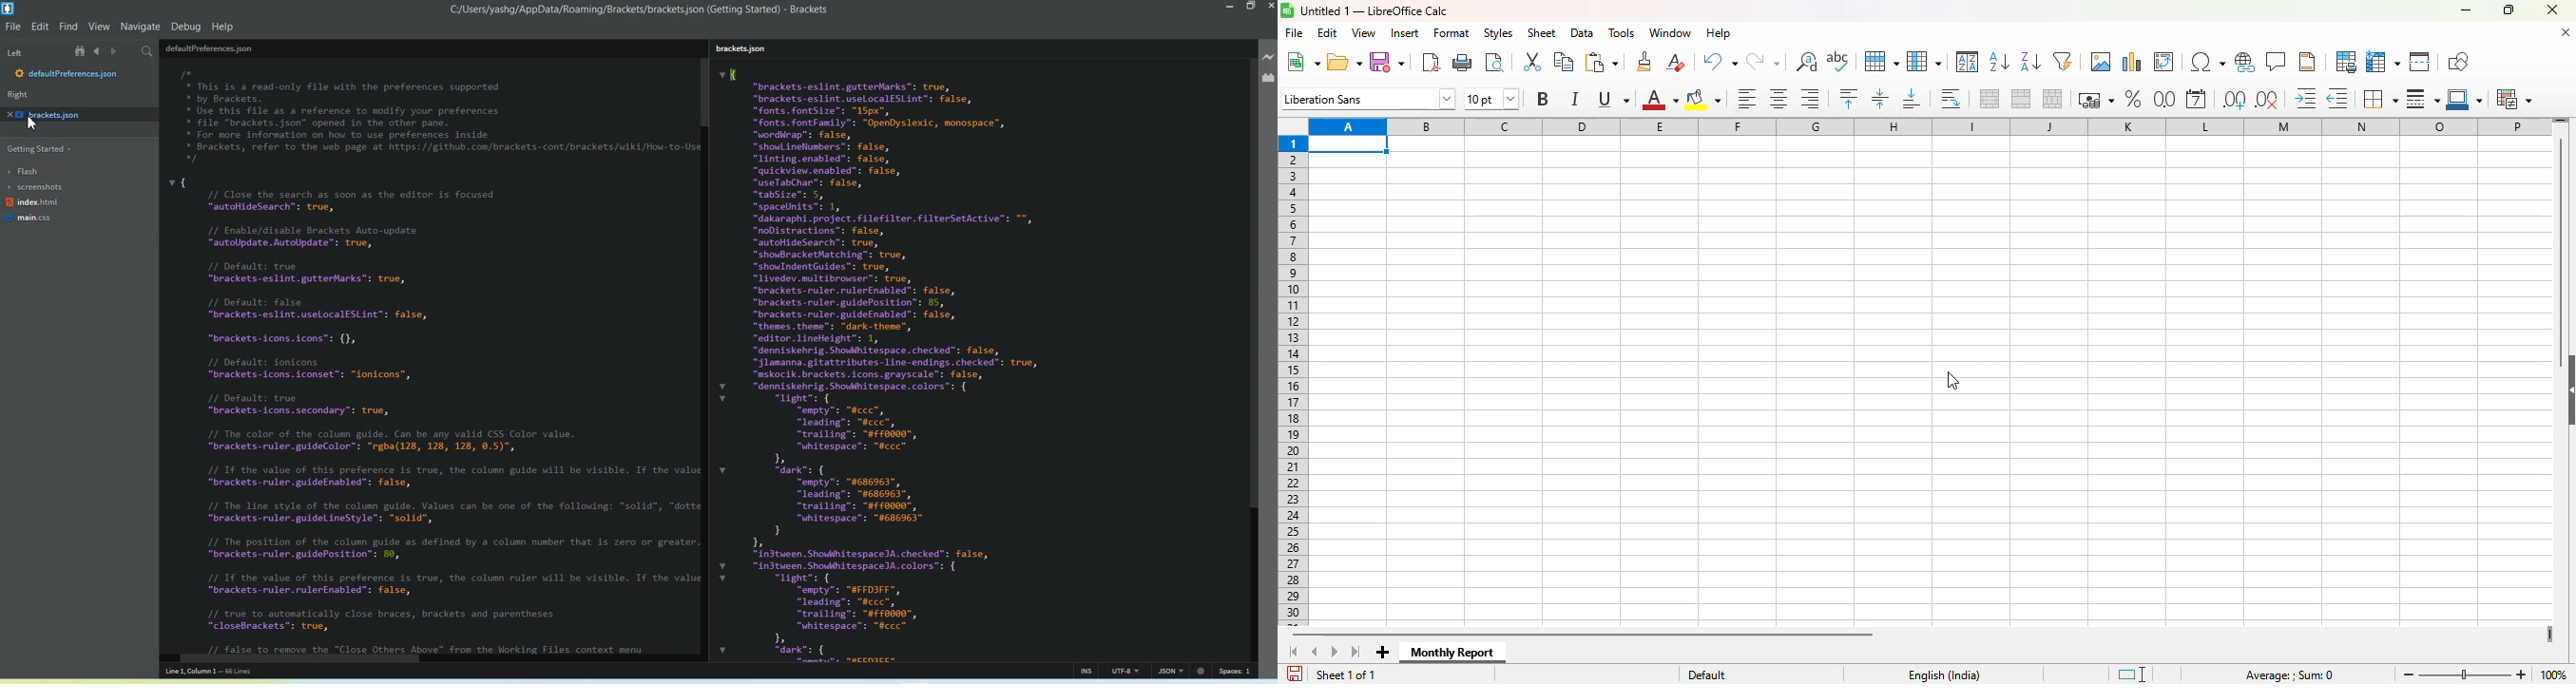 This screenshot has width=2576, height=700. Describe the element at coordinates (1675, 61) in the screenshot. I see `clear direct formatting` at that location.